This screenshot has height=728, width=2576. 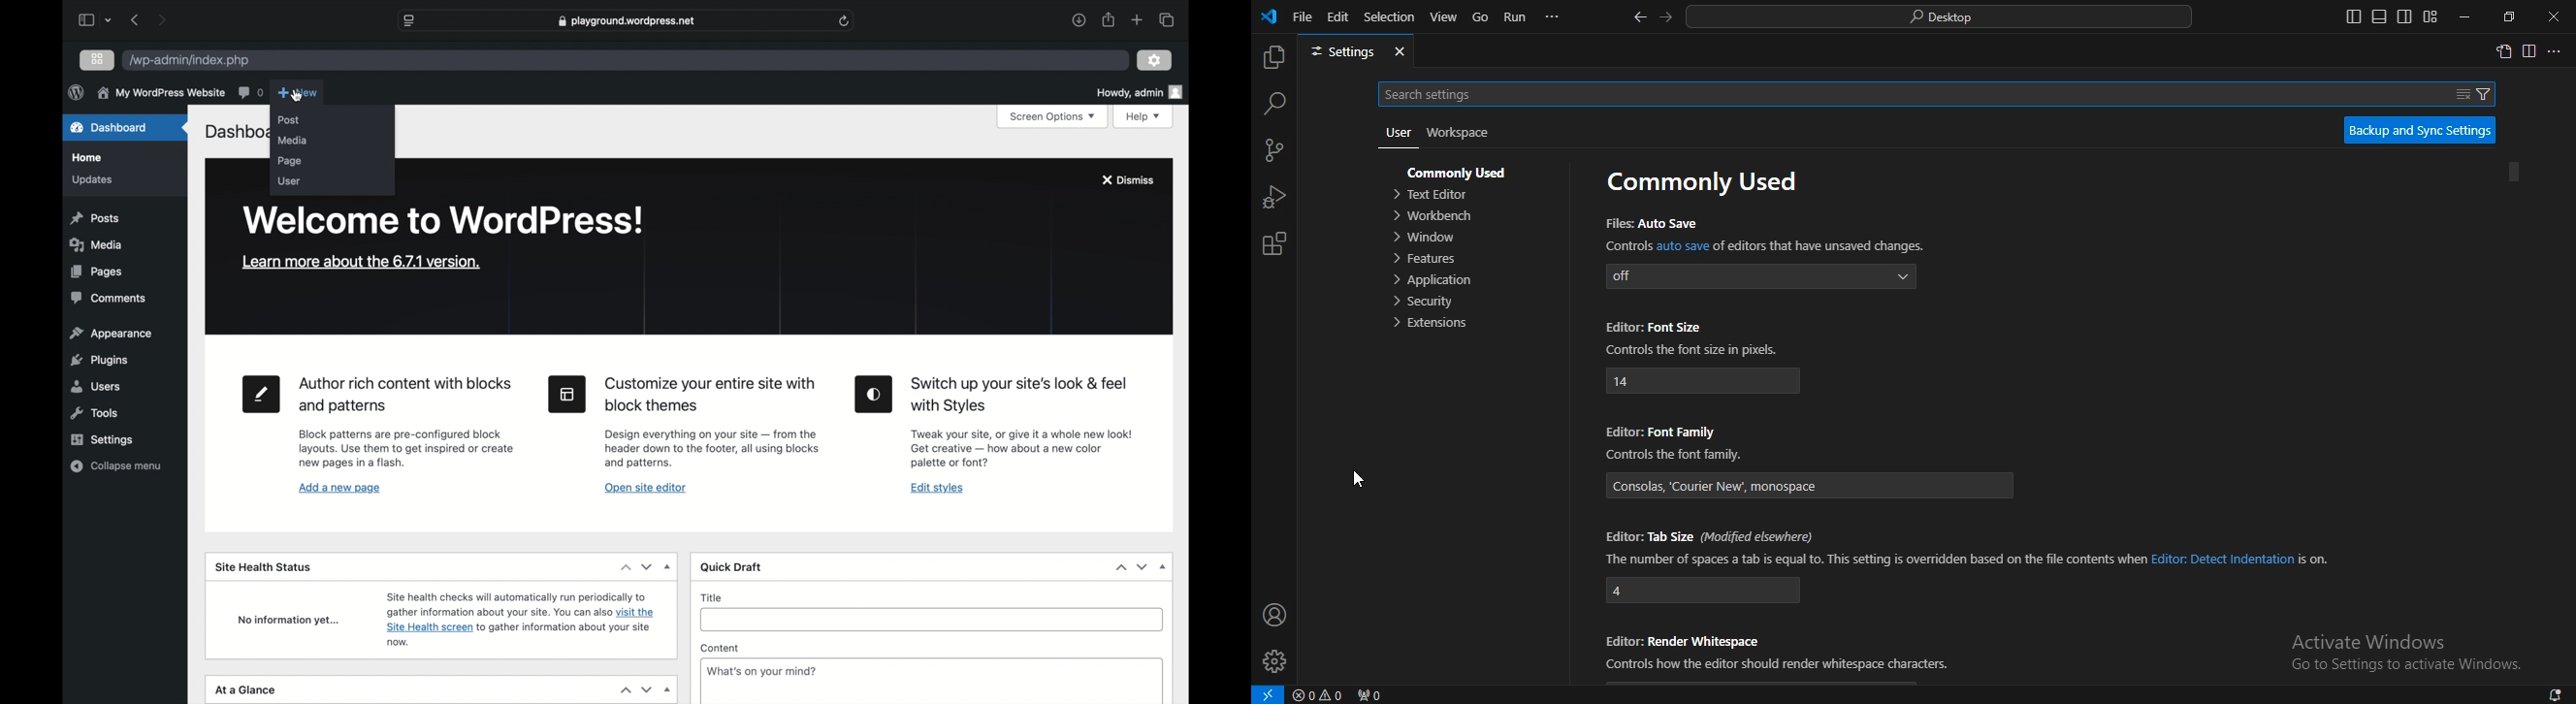 I want to click on screen options, so click(x=1056, y=117).